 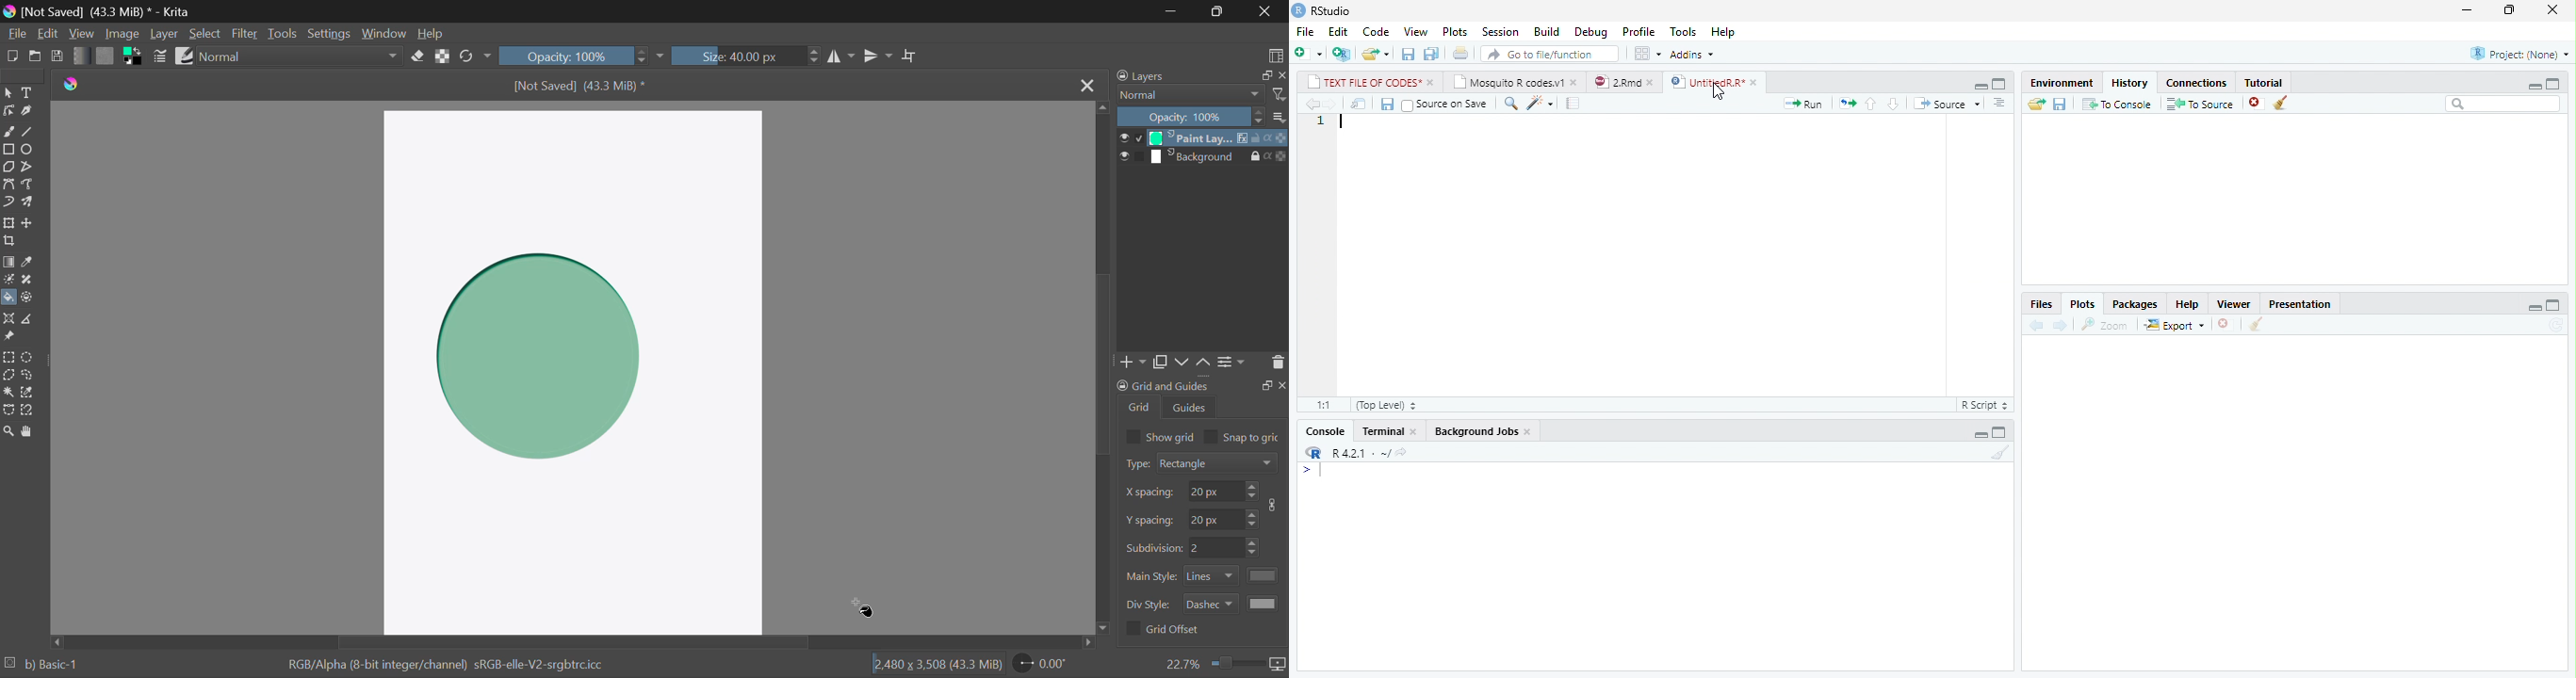 What do you see at coordinates (1198, 77) in the screenshot?
I see `Layers Docker Tab` at bounding box center [1198, 77].